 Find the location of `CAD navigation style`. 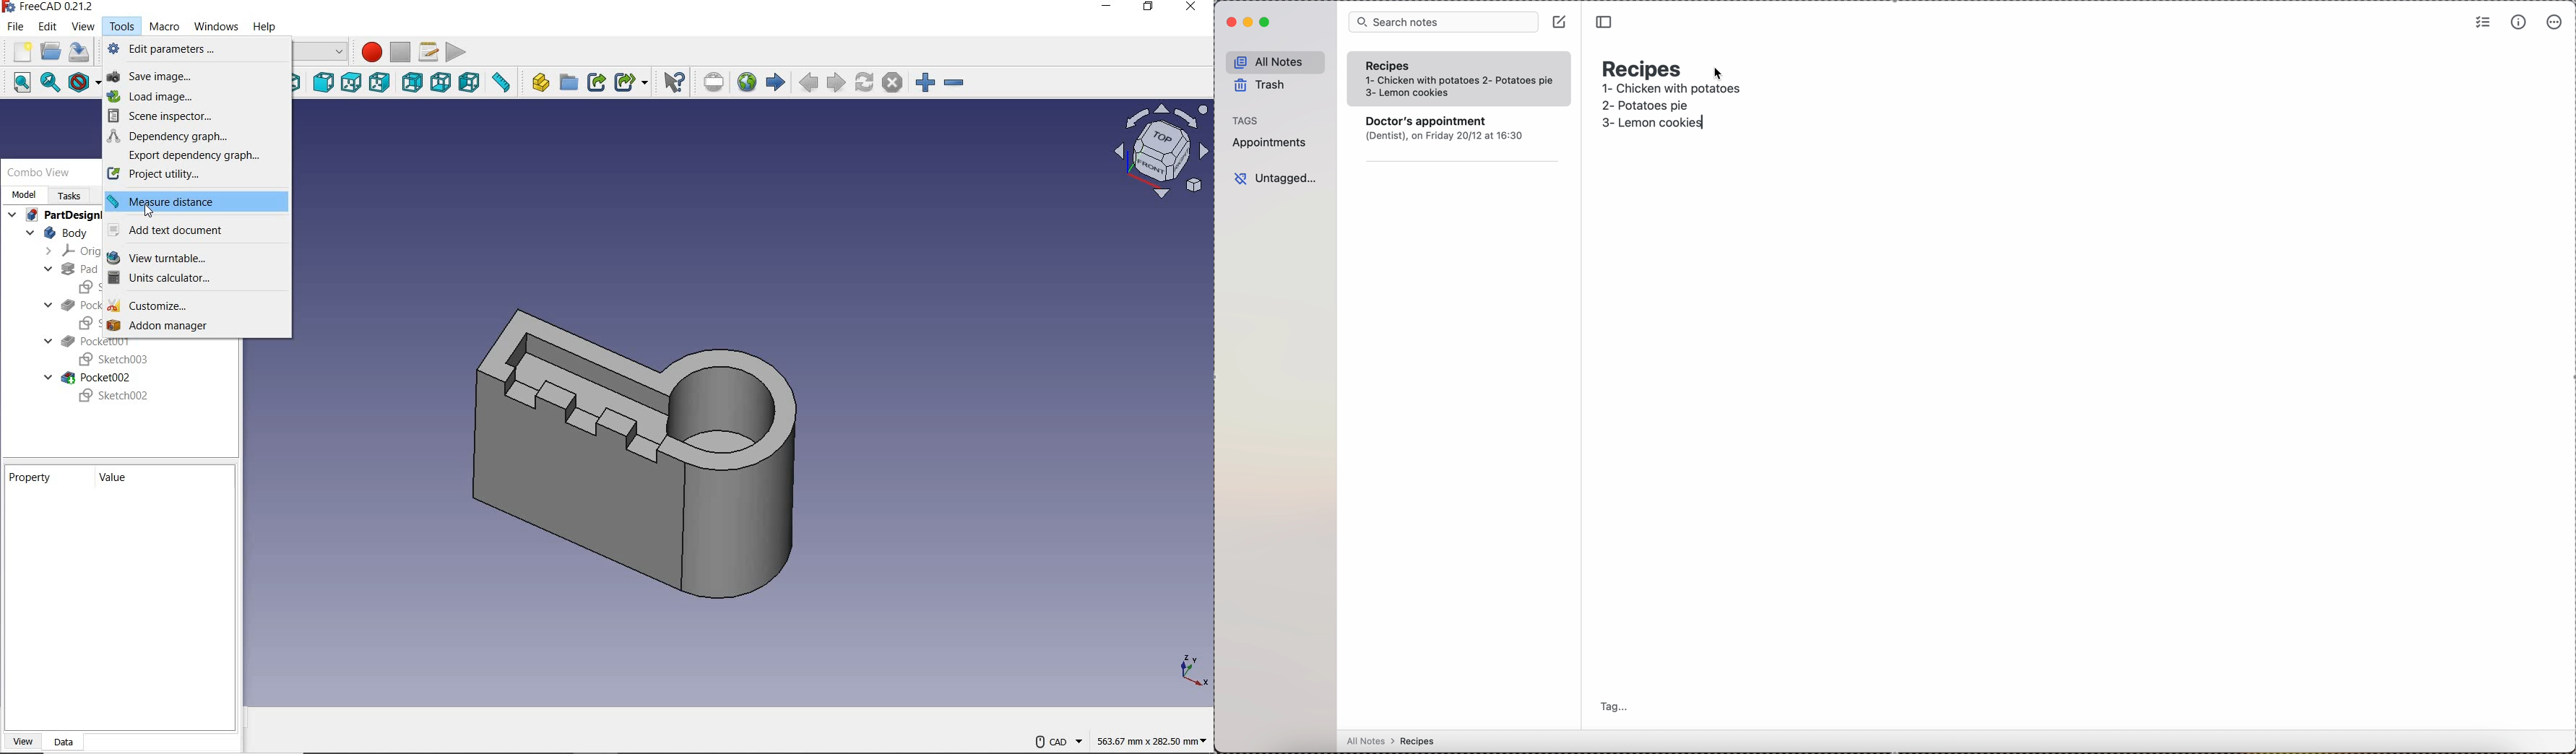

CAD navigation style is located at coordinates (1058, 742).